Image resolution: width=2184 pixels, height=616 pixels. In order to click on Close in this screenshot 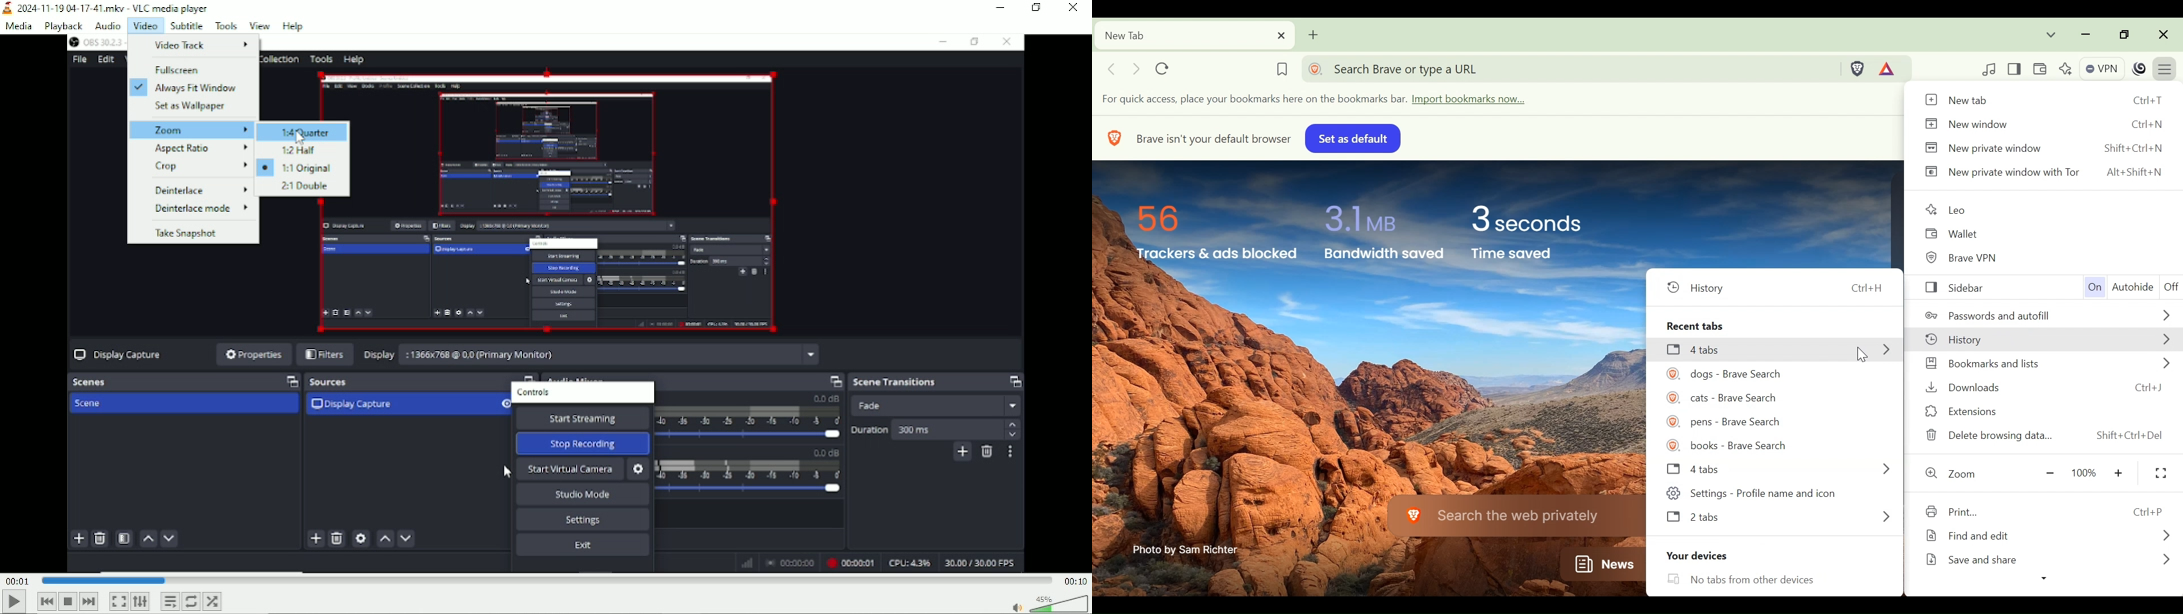, I will do `click(1074, 8)`.